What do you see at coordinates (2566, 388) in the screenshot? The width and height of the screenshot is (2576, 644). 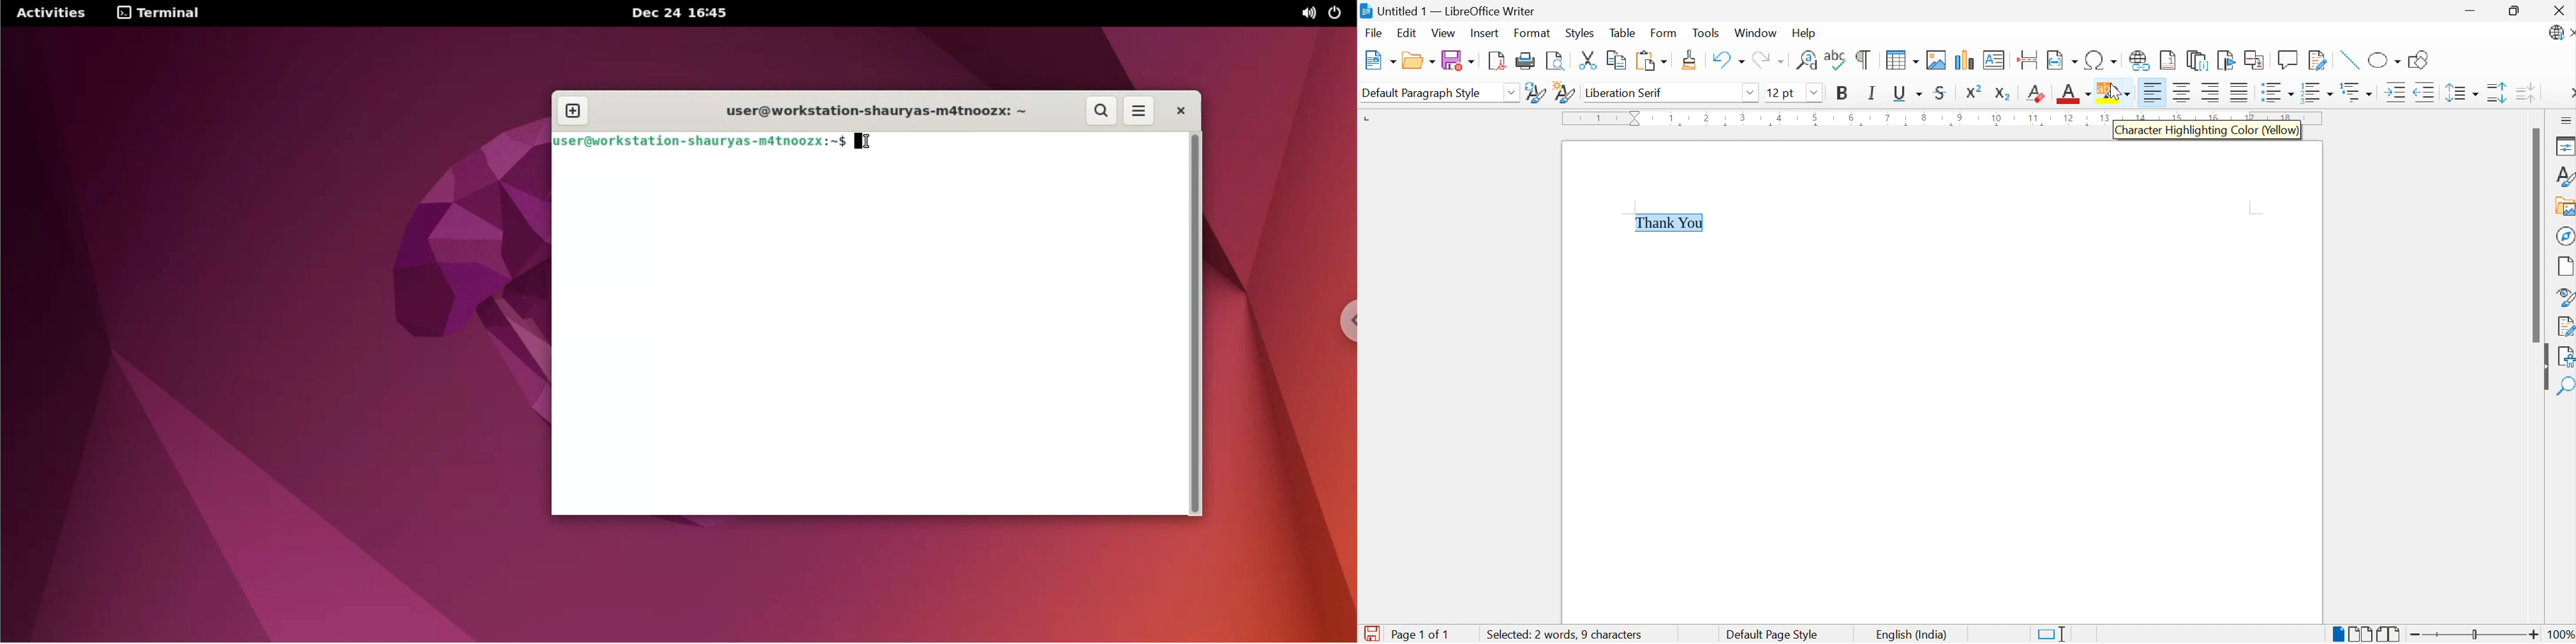 I see `Find` at bounding box center [2566, 388].